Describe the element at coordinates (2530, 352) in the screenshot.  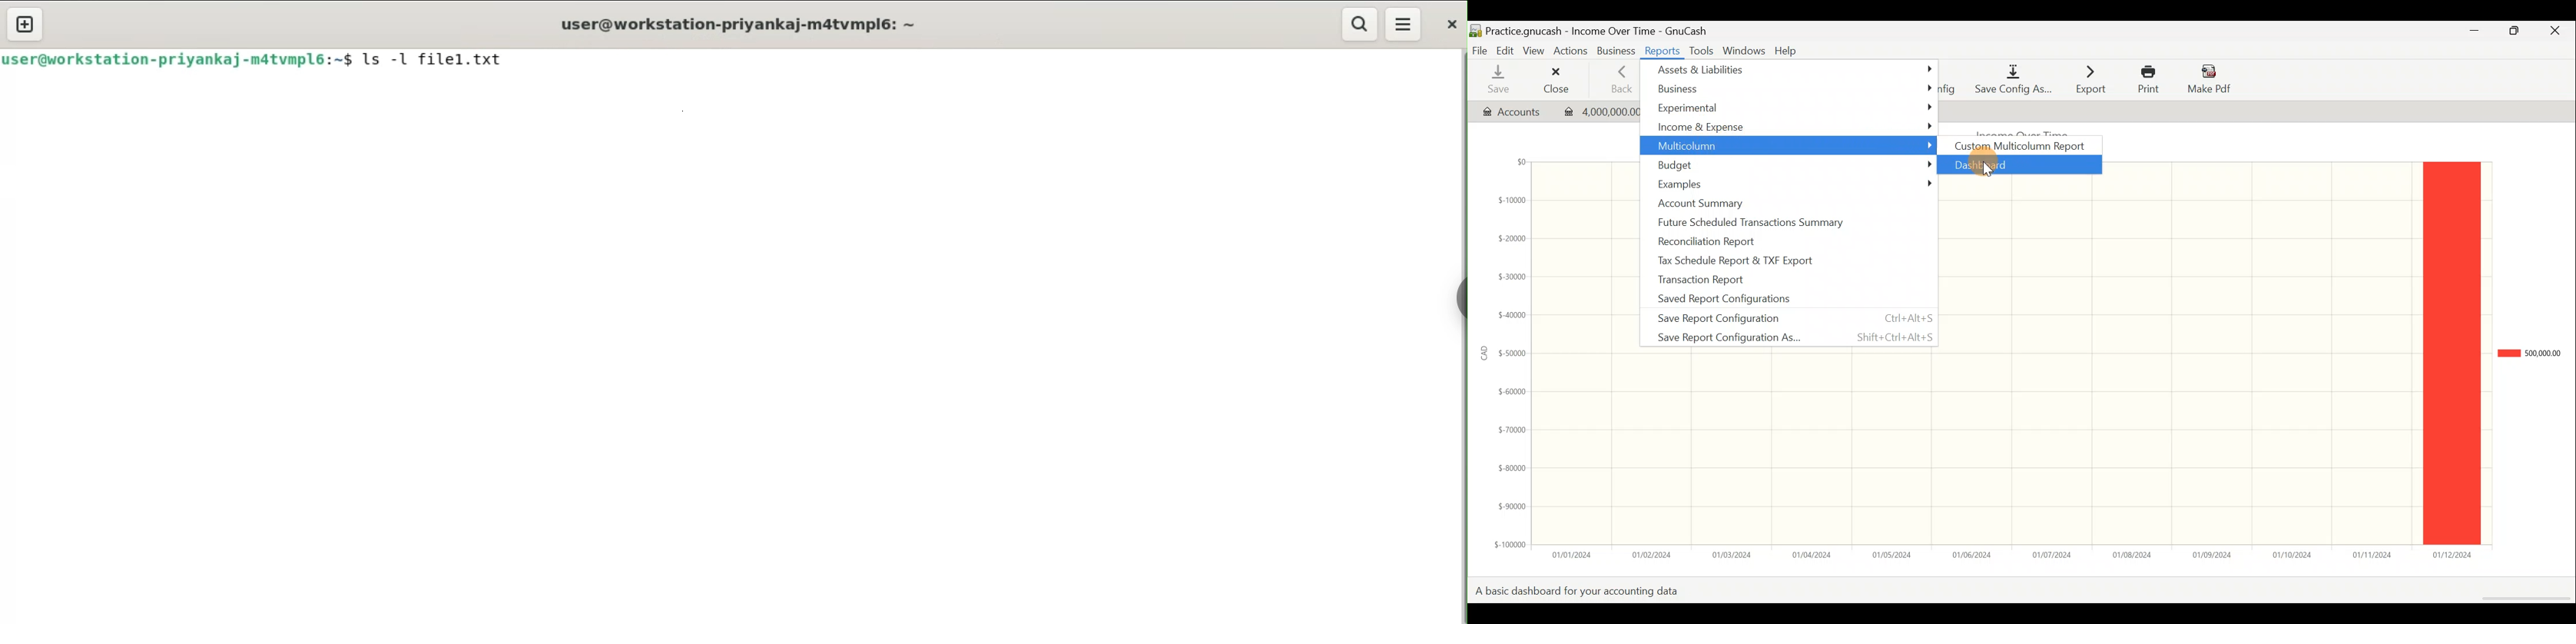
I see `Chart legend` at that location.